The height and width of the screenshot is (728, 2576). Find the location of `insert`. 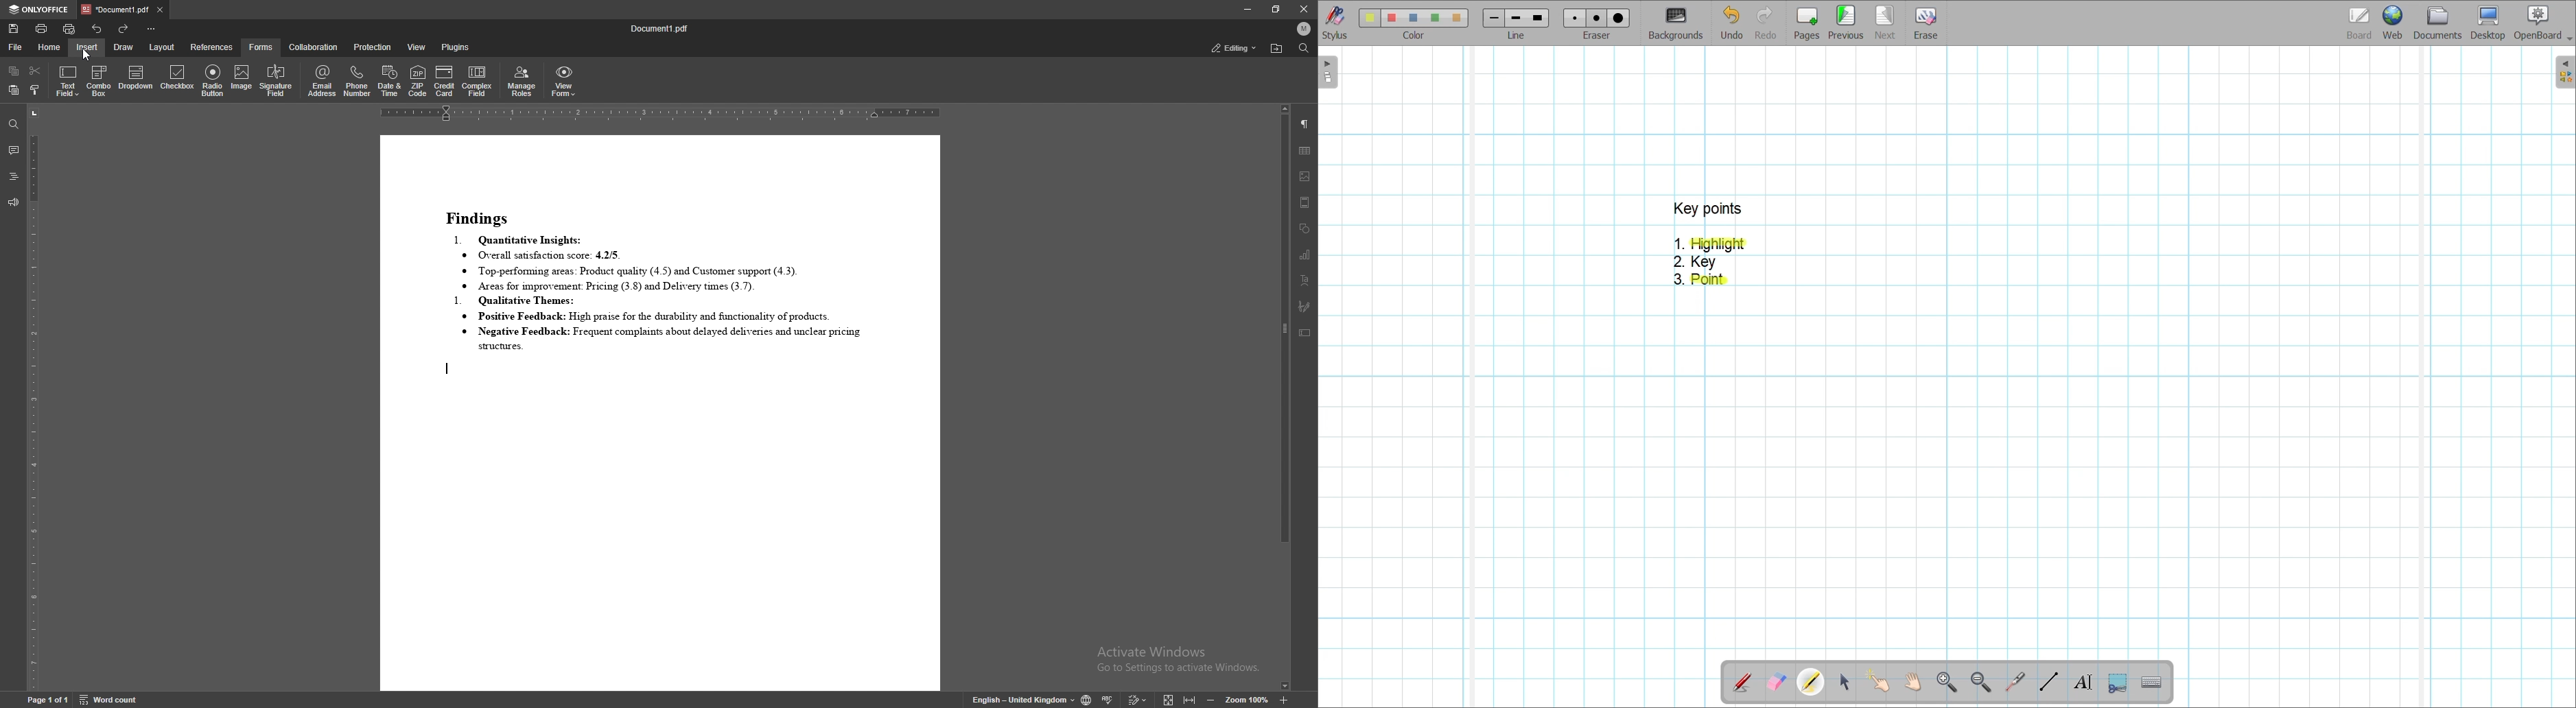

insert is located at coordinates (86, 47).